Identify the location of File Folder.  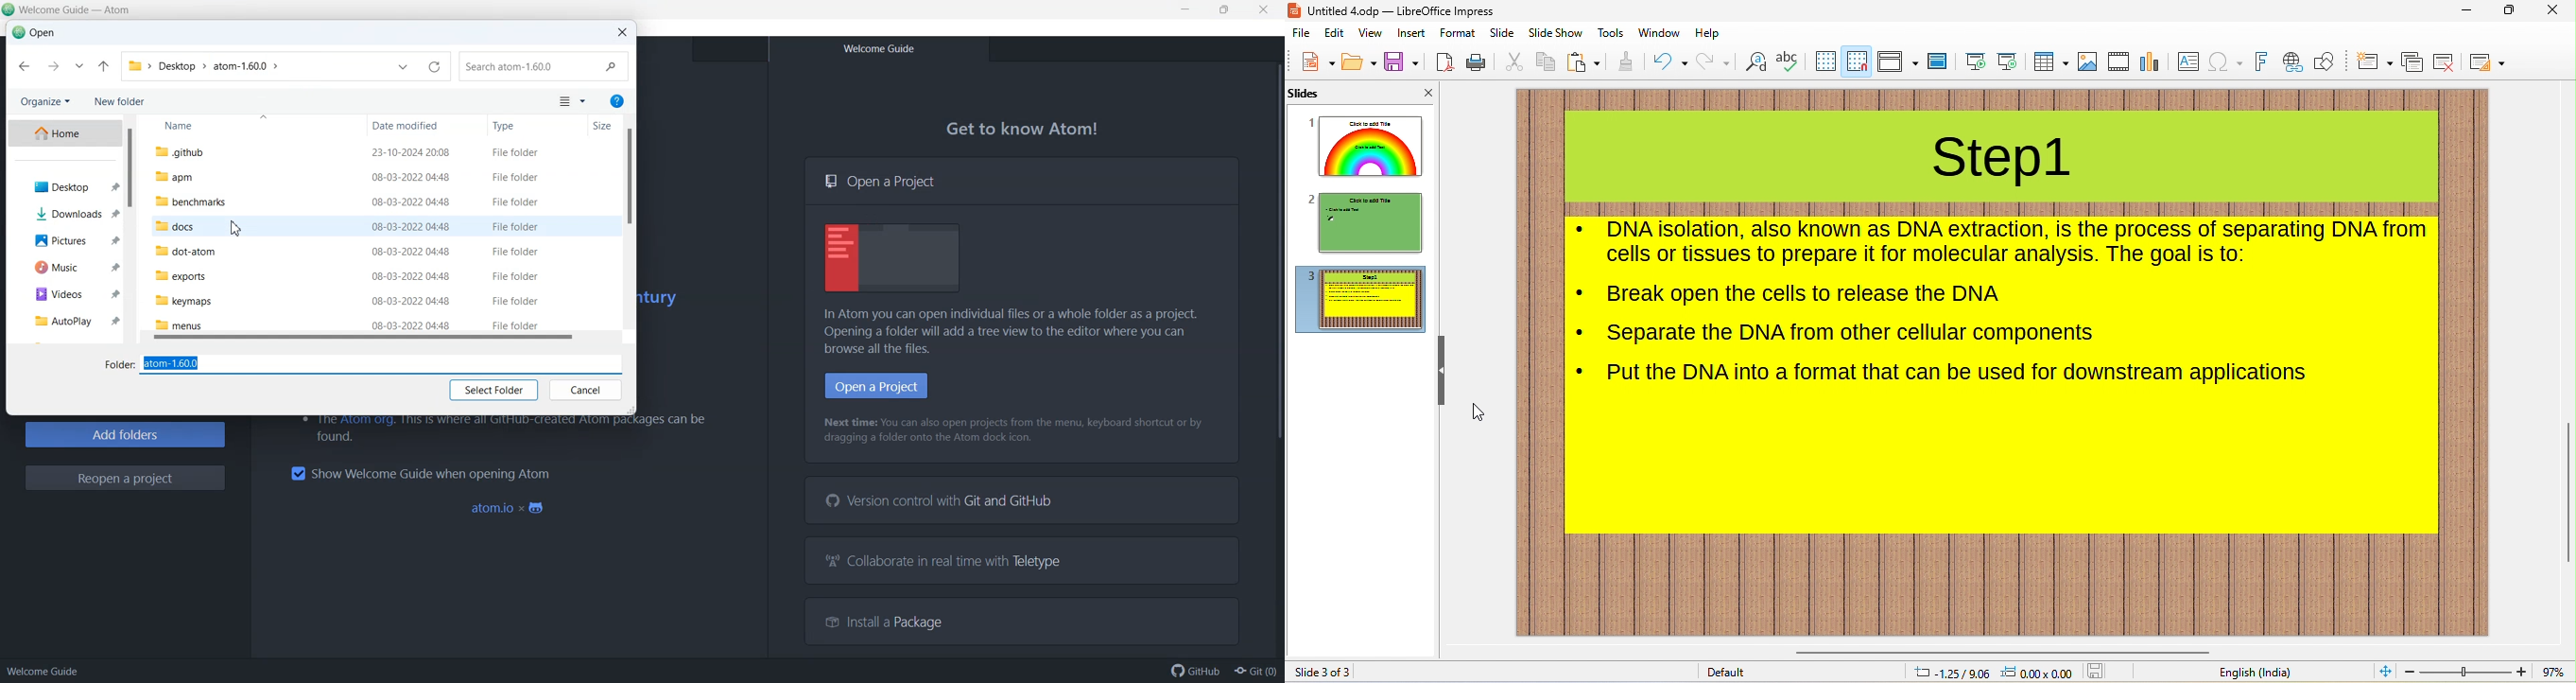
(515, 301).